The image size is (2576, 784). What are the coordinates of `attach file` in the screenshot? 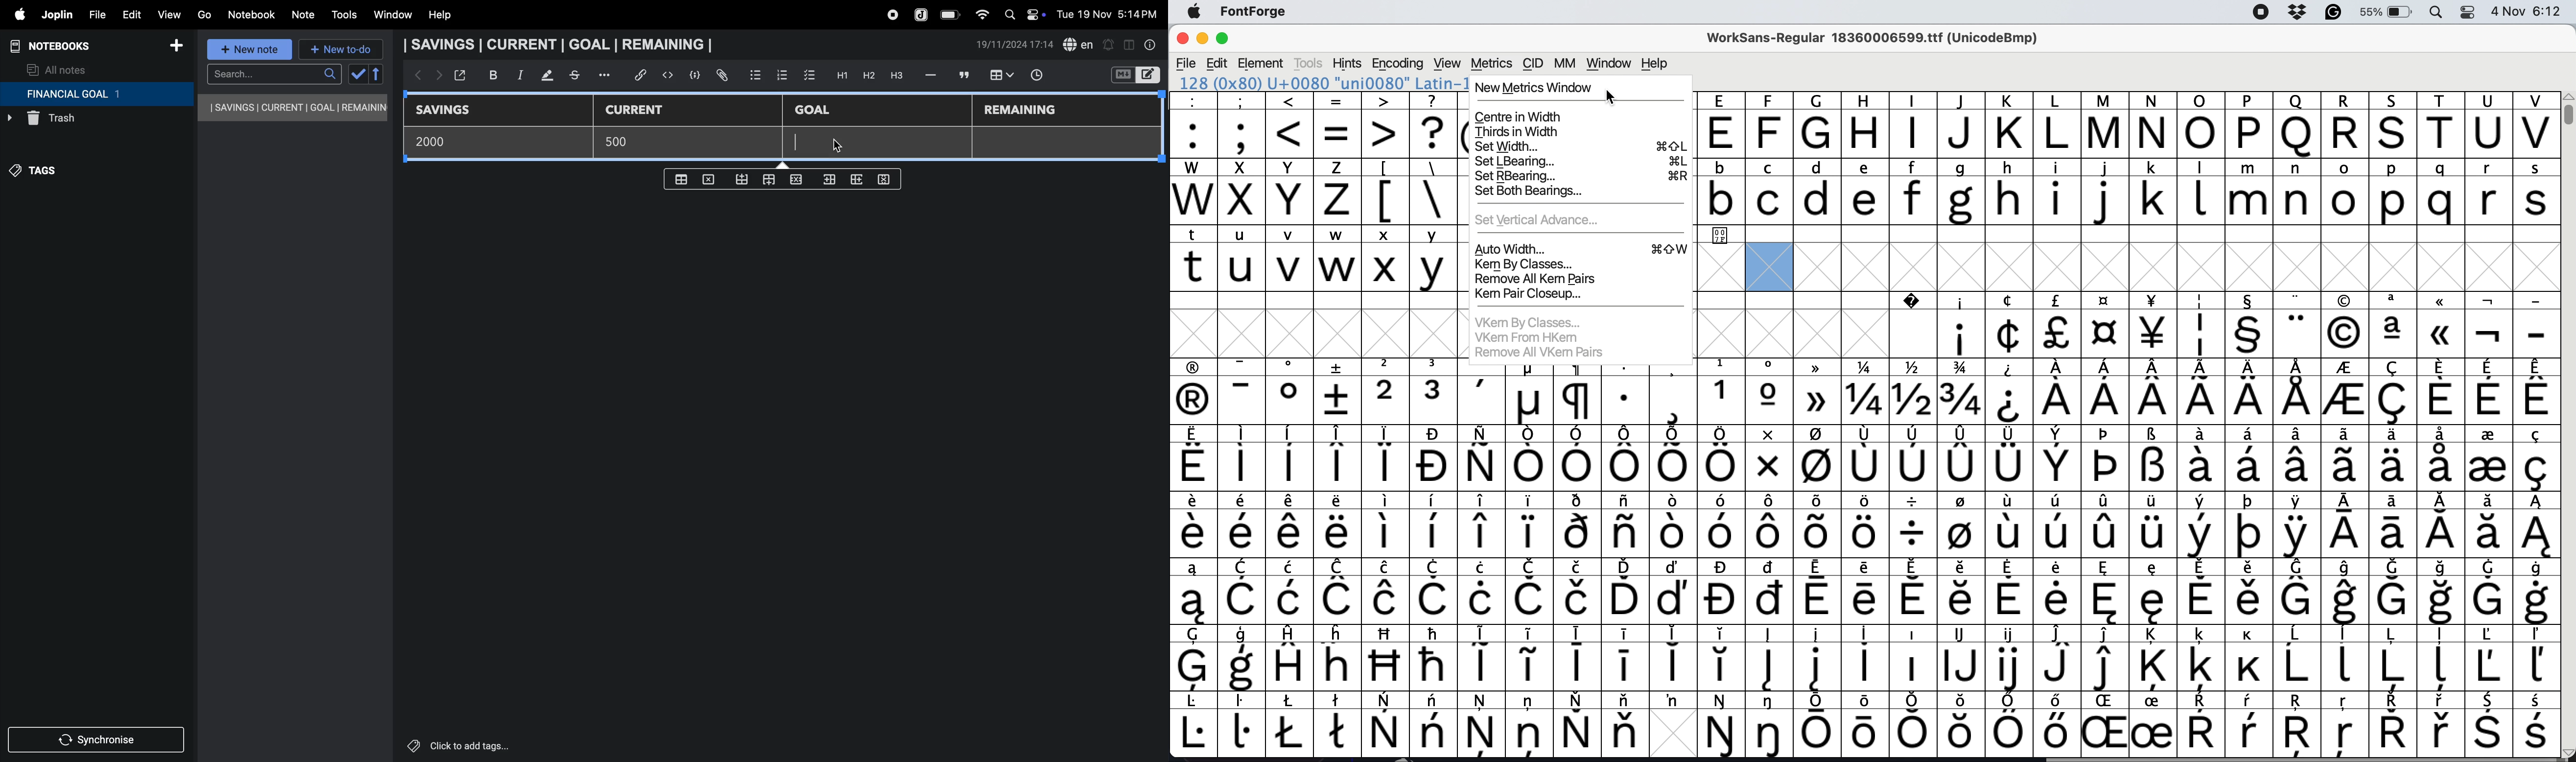 It's located at (721, 76).